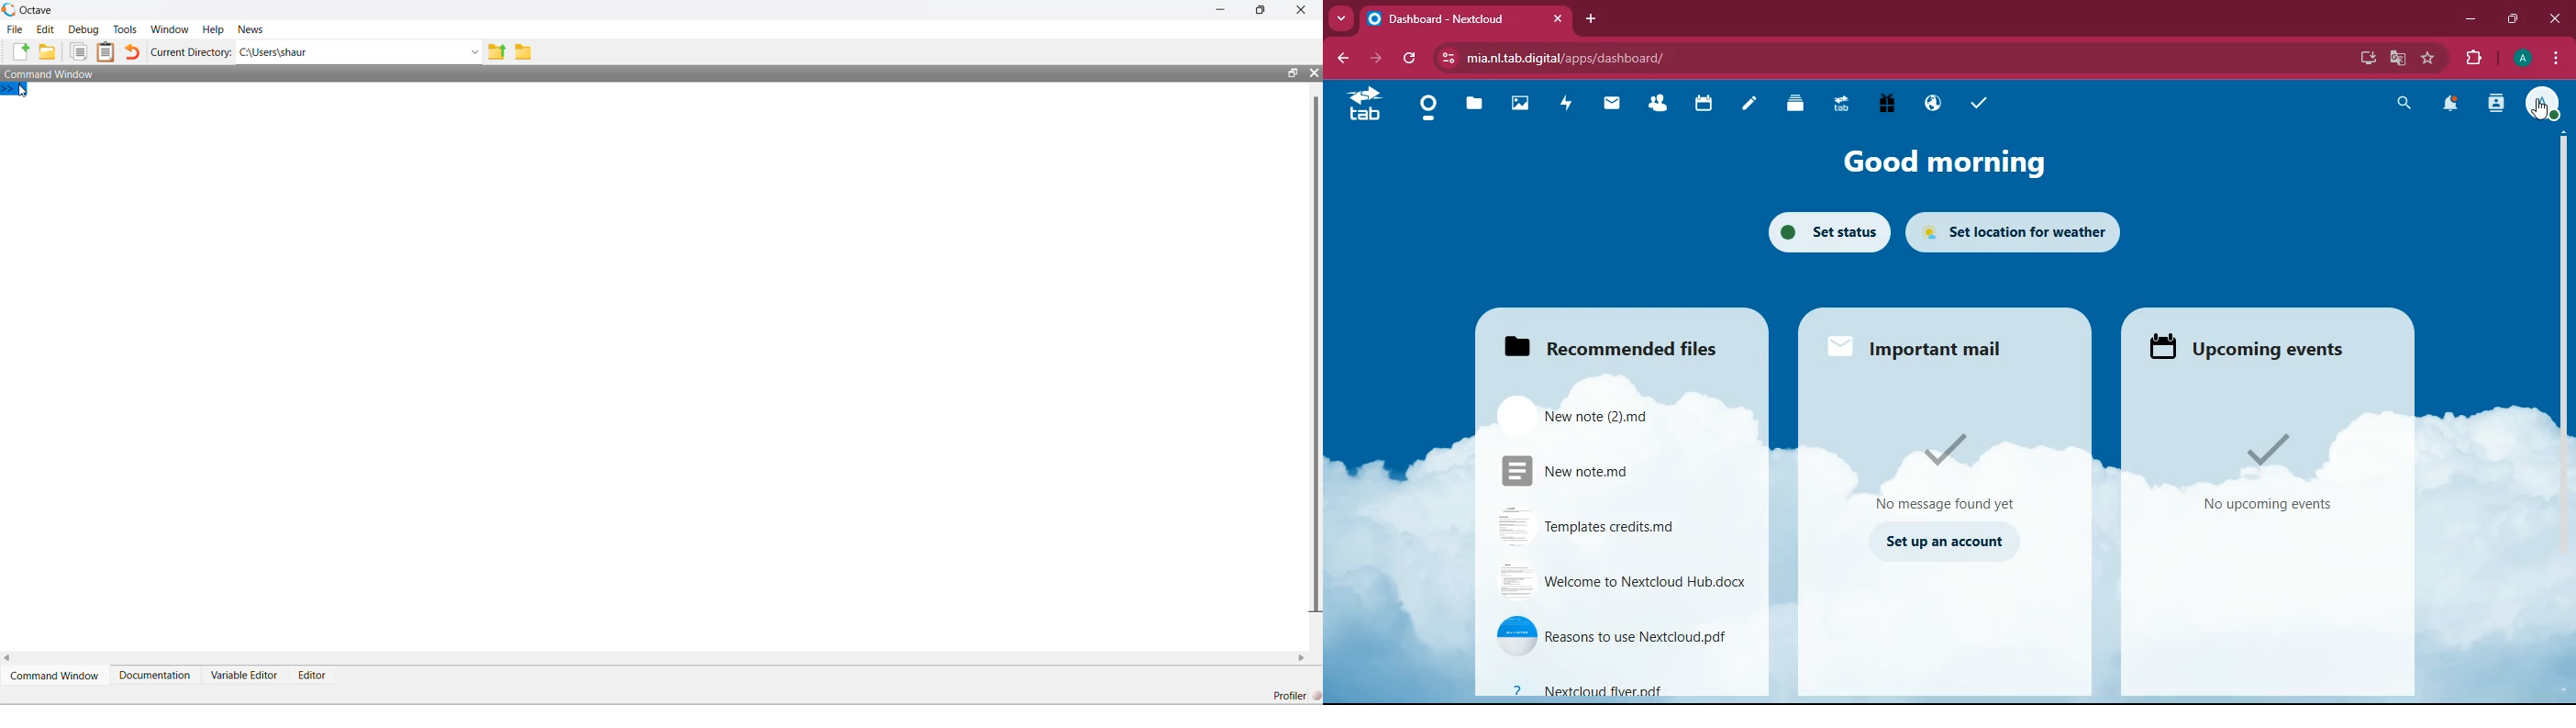 The height and width of the screenshot is (728, 2576). What do you see at coordinates (2430, 59) in the screenshot?
I see `favourite` at bounding box center [2430, 59].